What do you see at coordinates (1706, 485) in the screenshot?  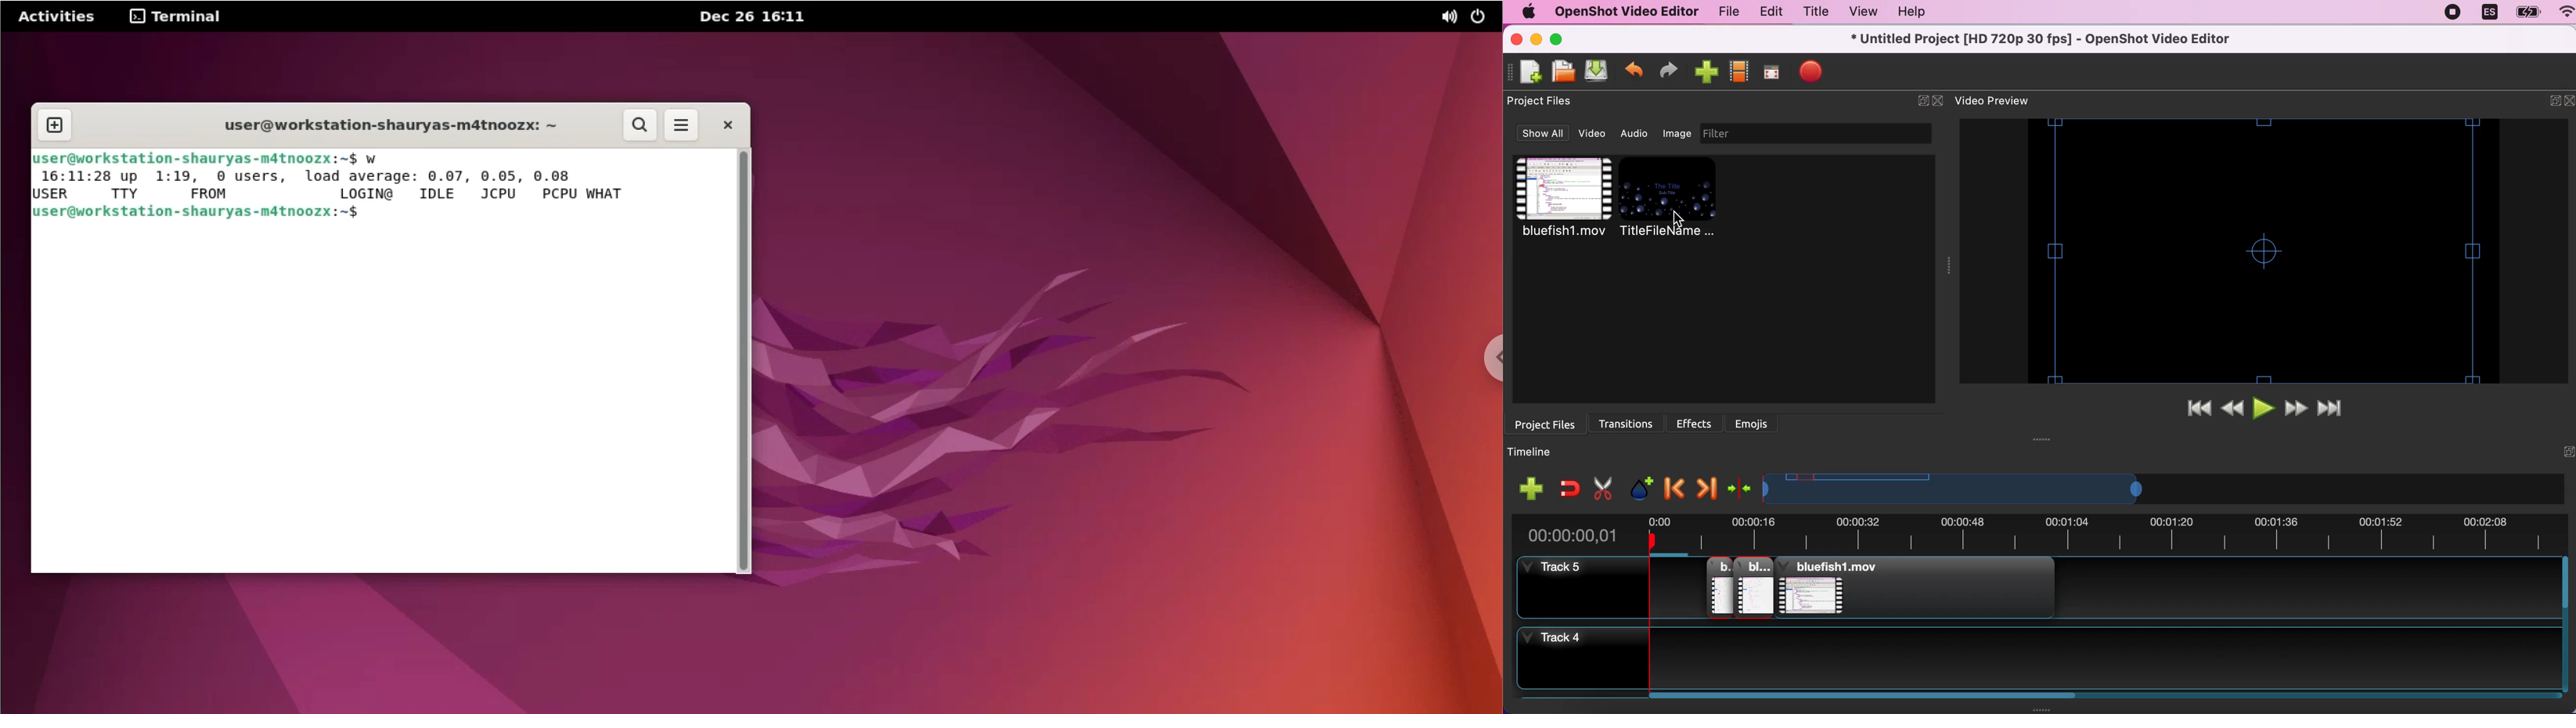 I see `next marker` at bounding box center [1706, 485].